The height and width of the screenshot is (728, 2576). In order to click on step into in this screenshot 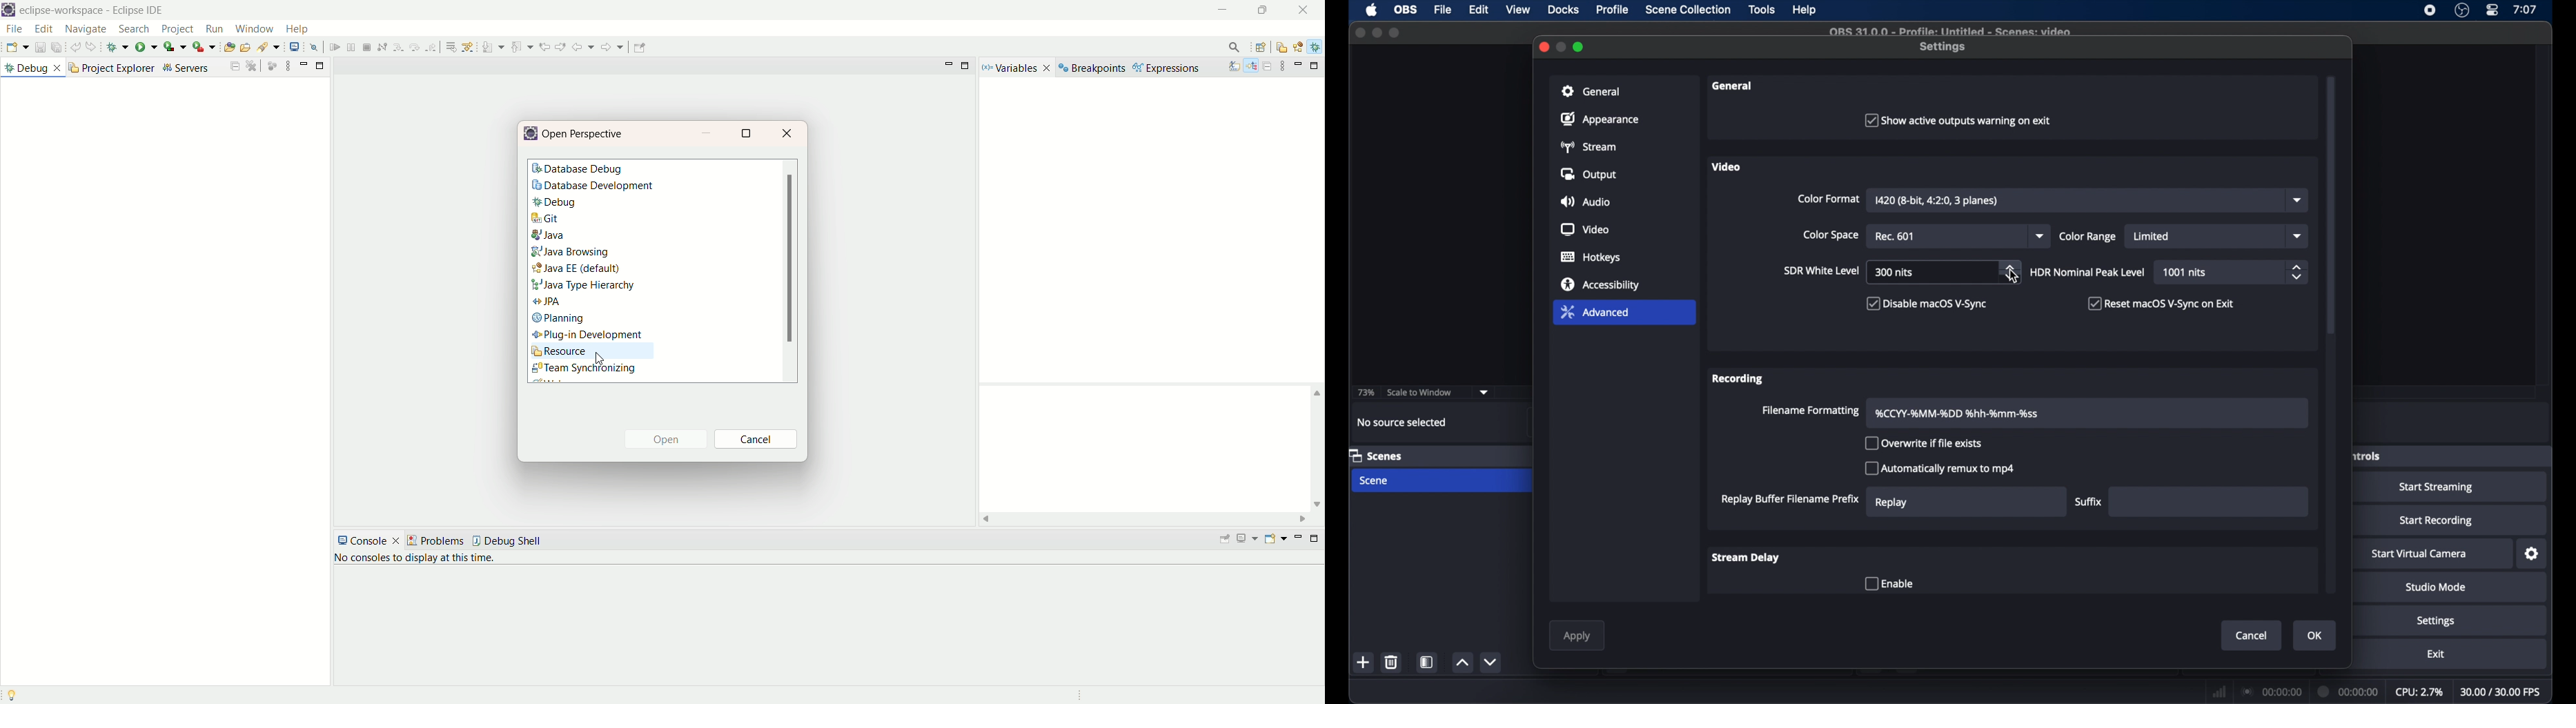, I will do `click(498, 47)`.